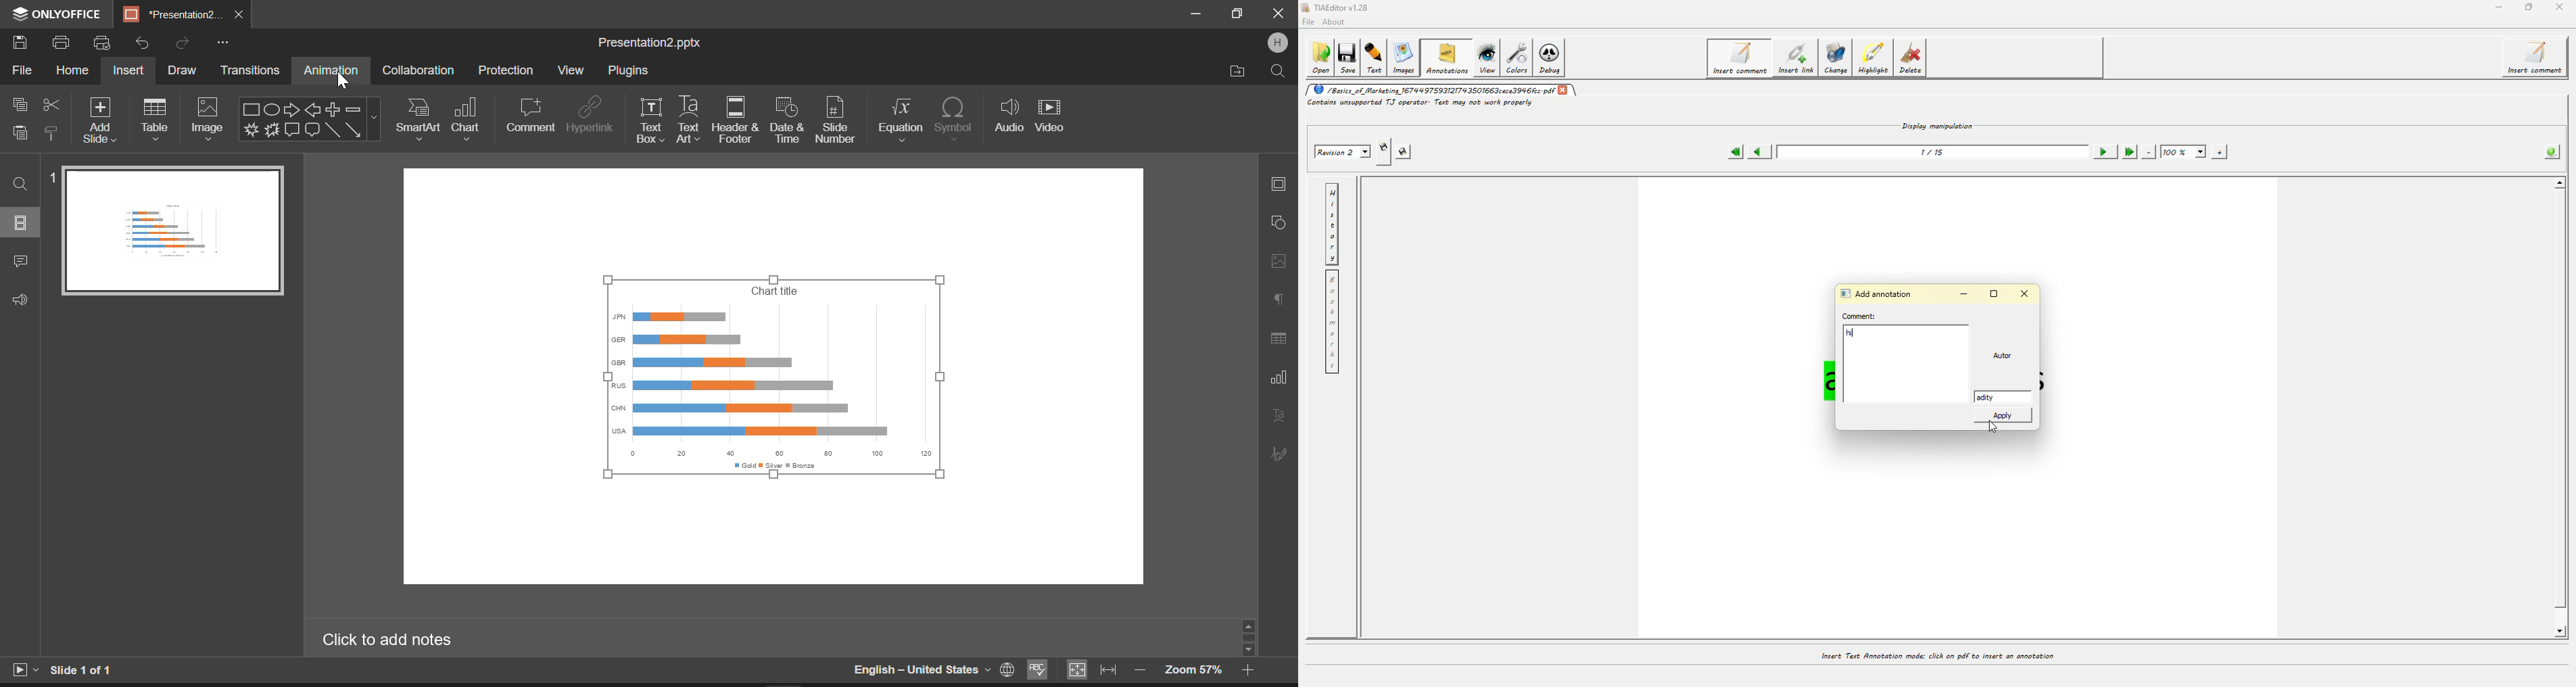 Image resolution: width=2576 pixels, height=700 pixels. Describe the element at coordinates (508, 70) in the screenshot. I see `Protection` at that location.